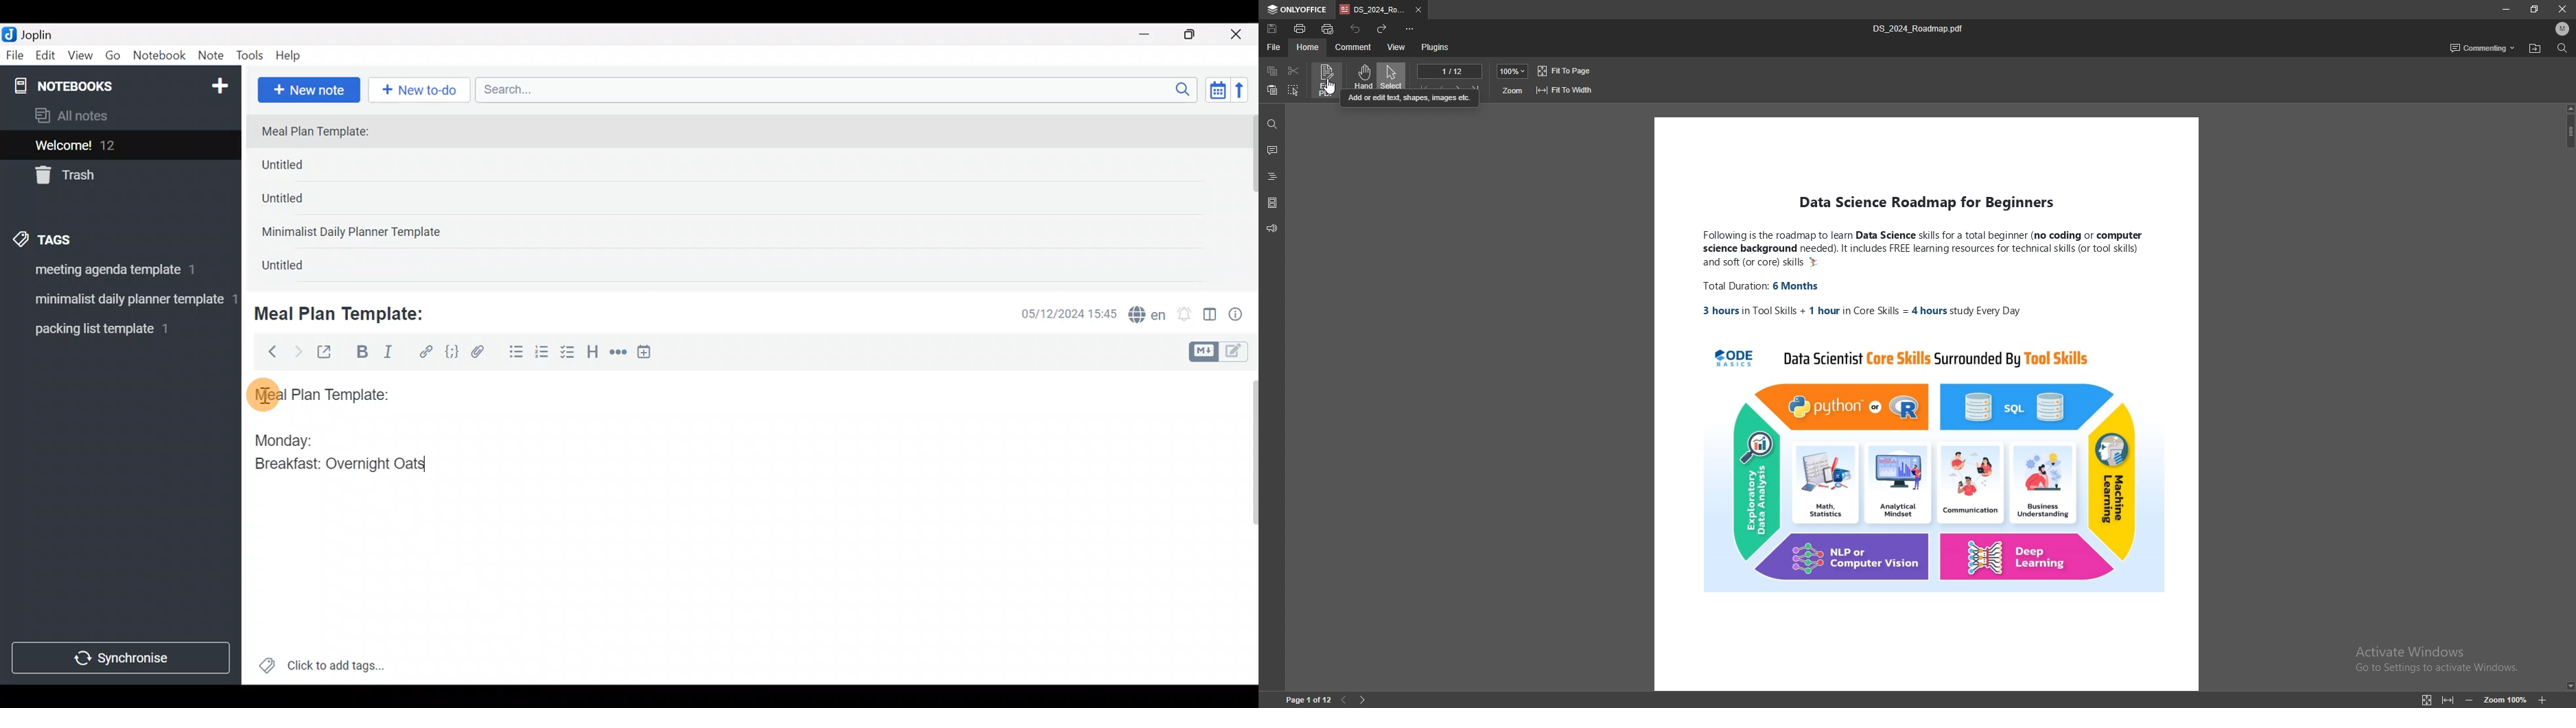 The image size is (2576, 728). Describe the element at coordinates (1272, 202) in the screenshot. I see `pages` at that location.